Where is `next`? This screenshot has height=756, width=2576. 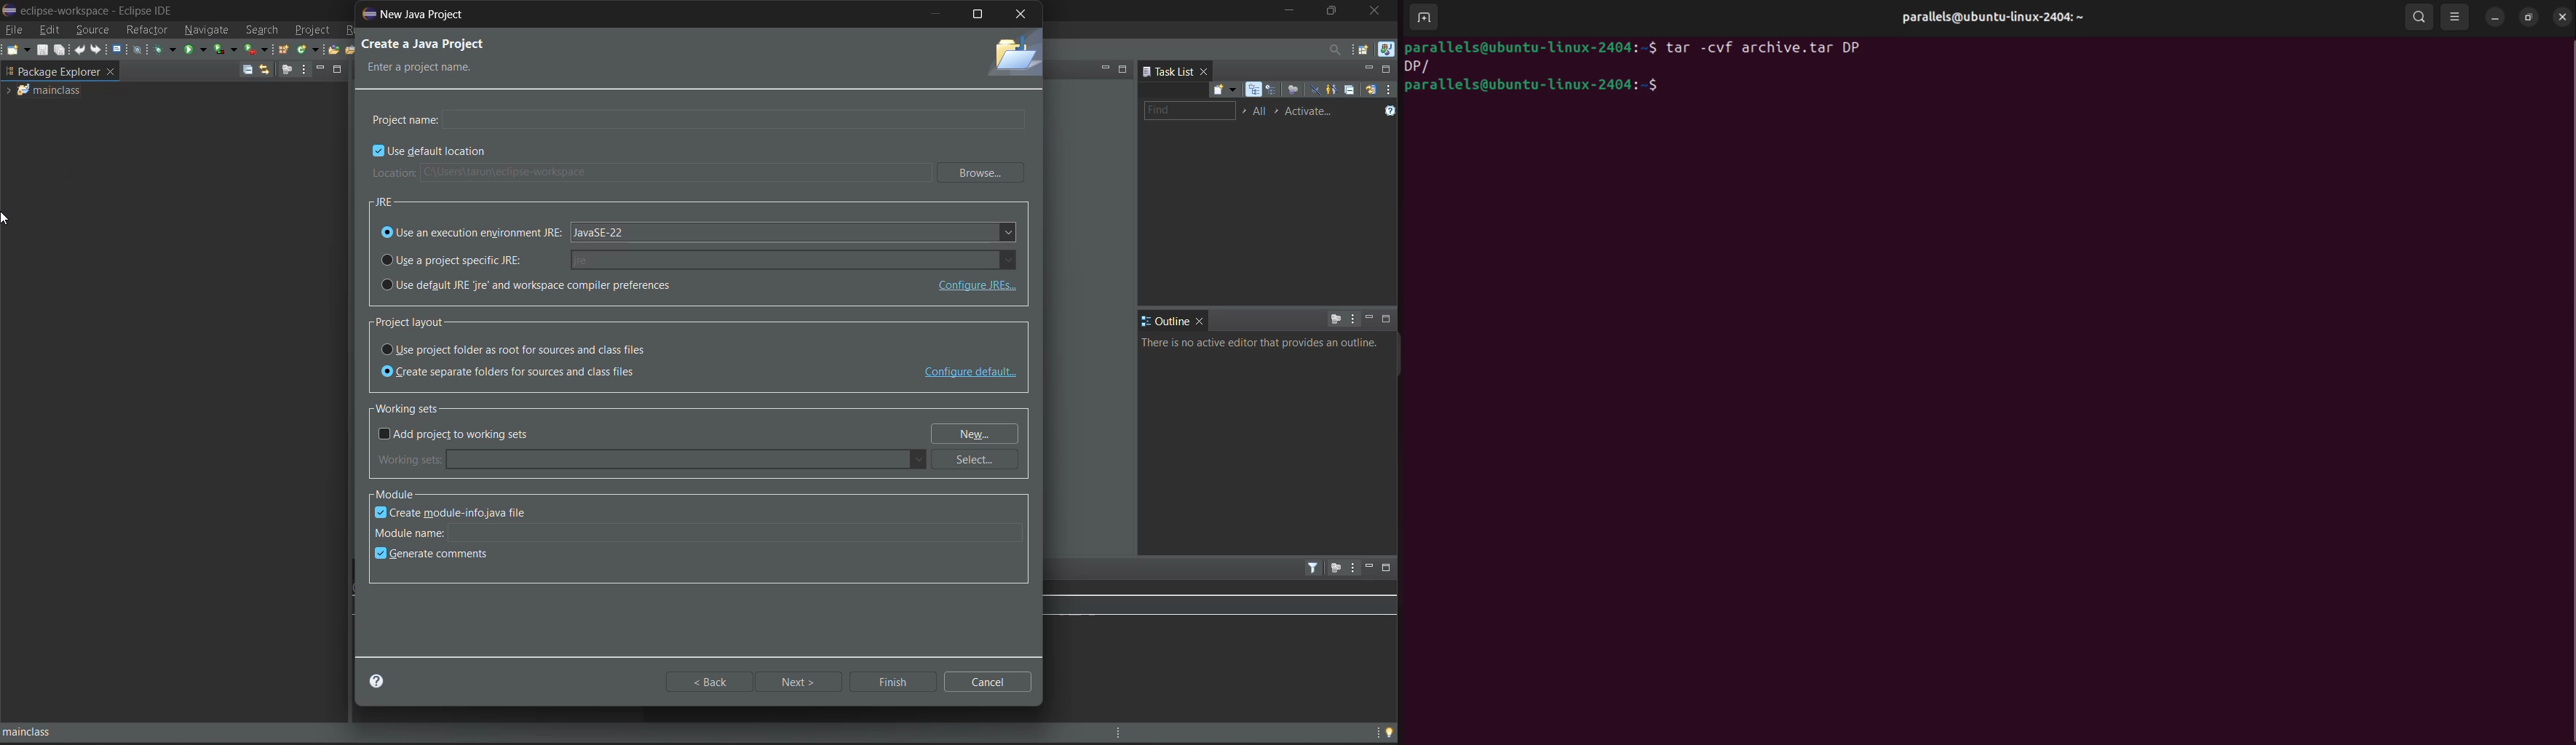 next is located at coordinates (801, 682).